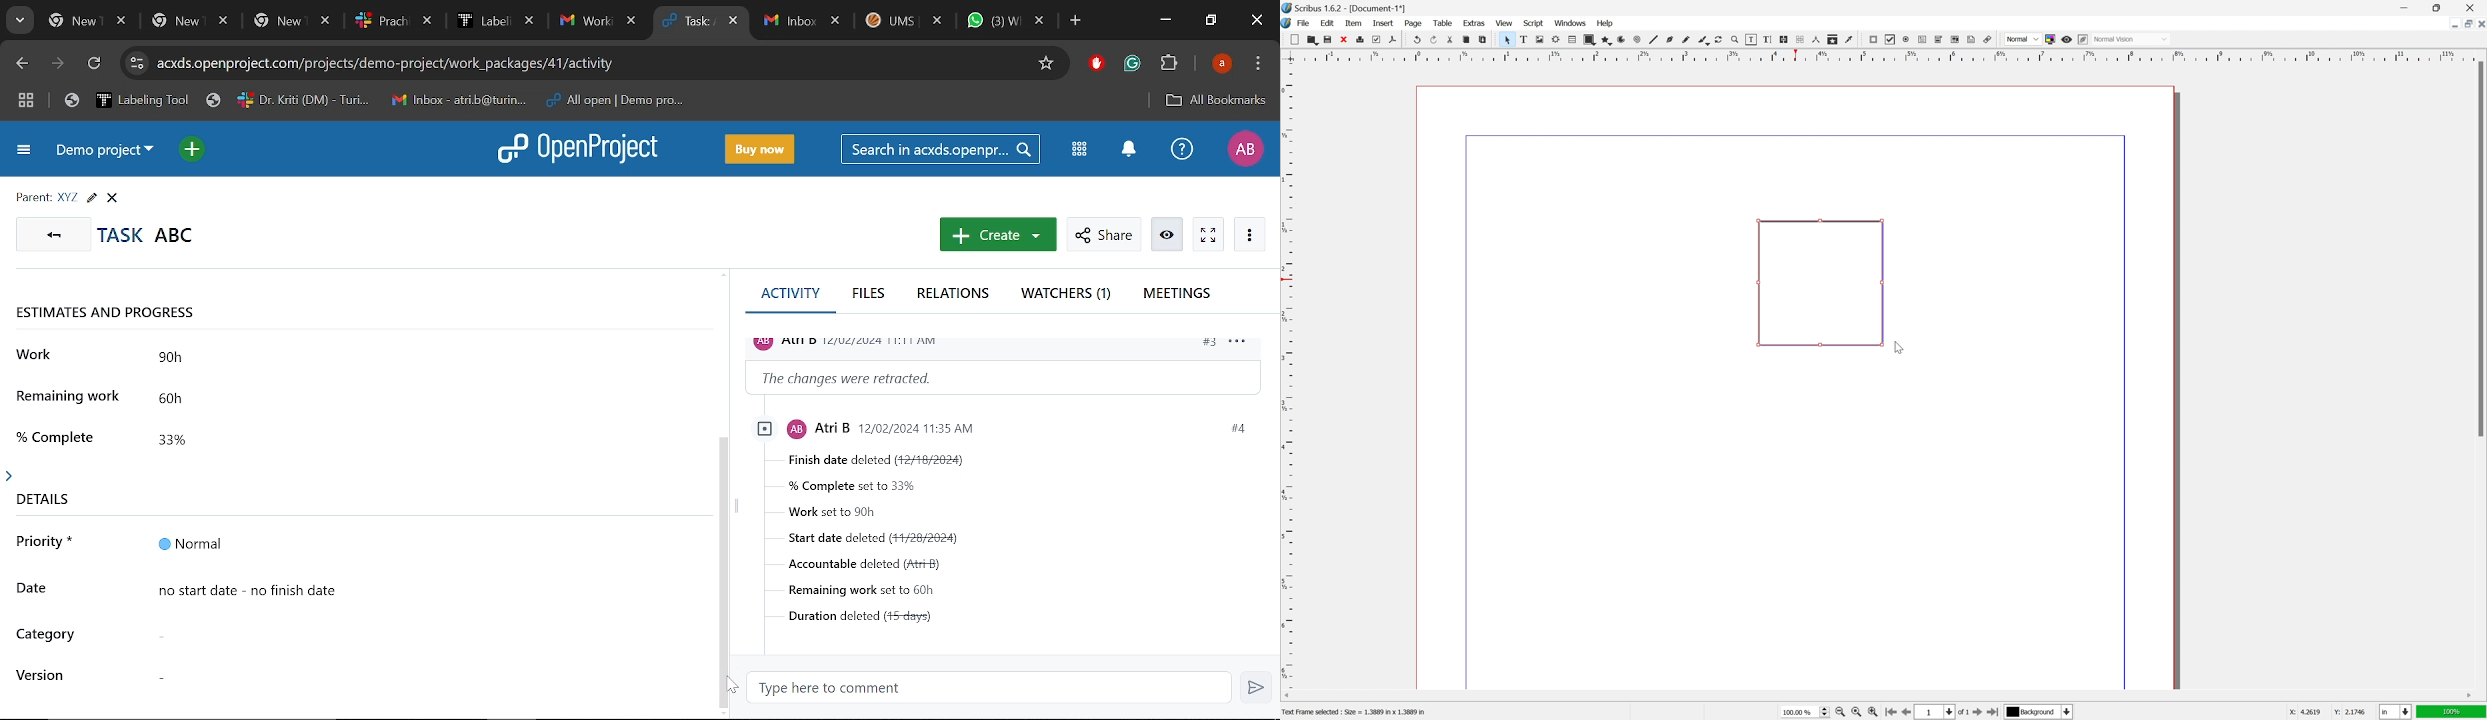  Describe the element at coordinates (1622, 39) in the screenshot. I see `arc` at that location.